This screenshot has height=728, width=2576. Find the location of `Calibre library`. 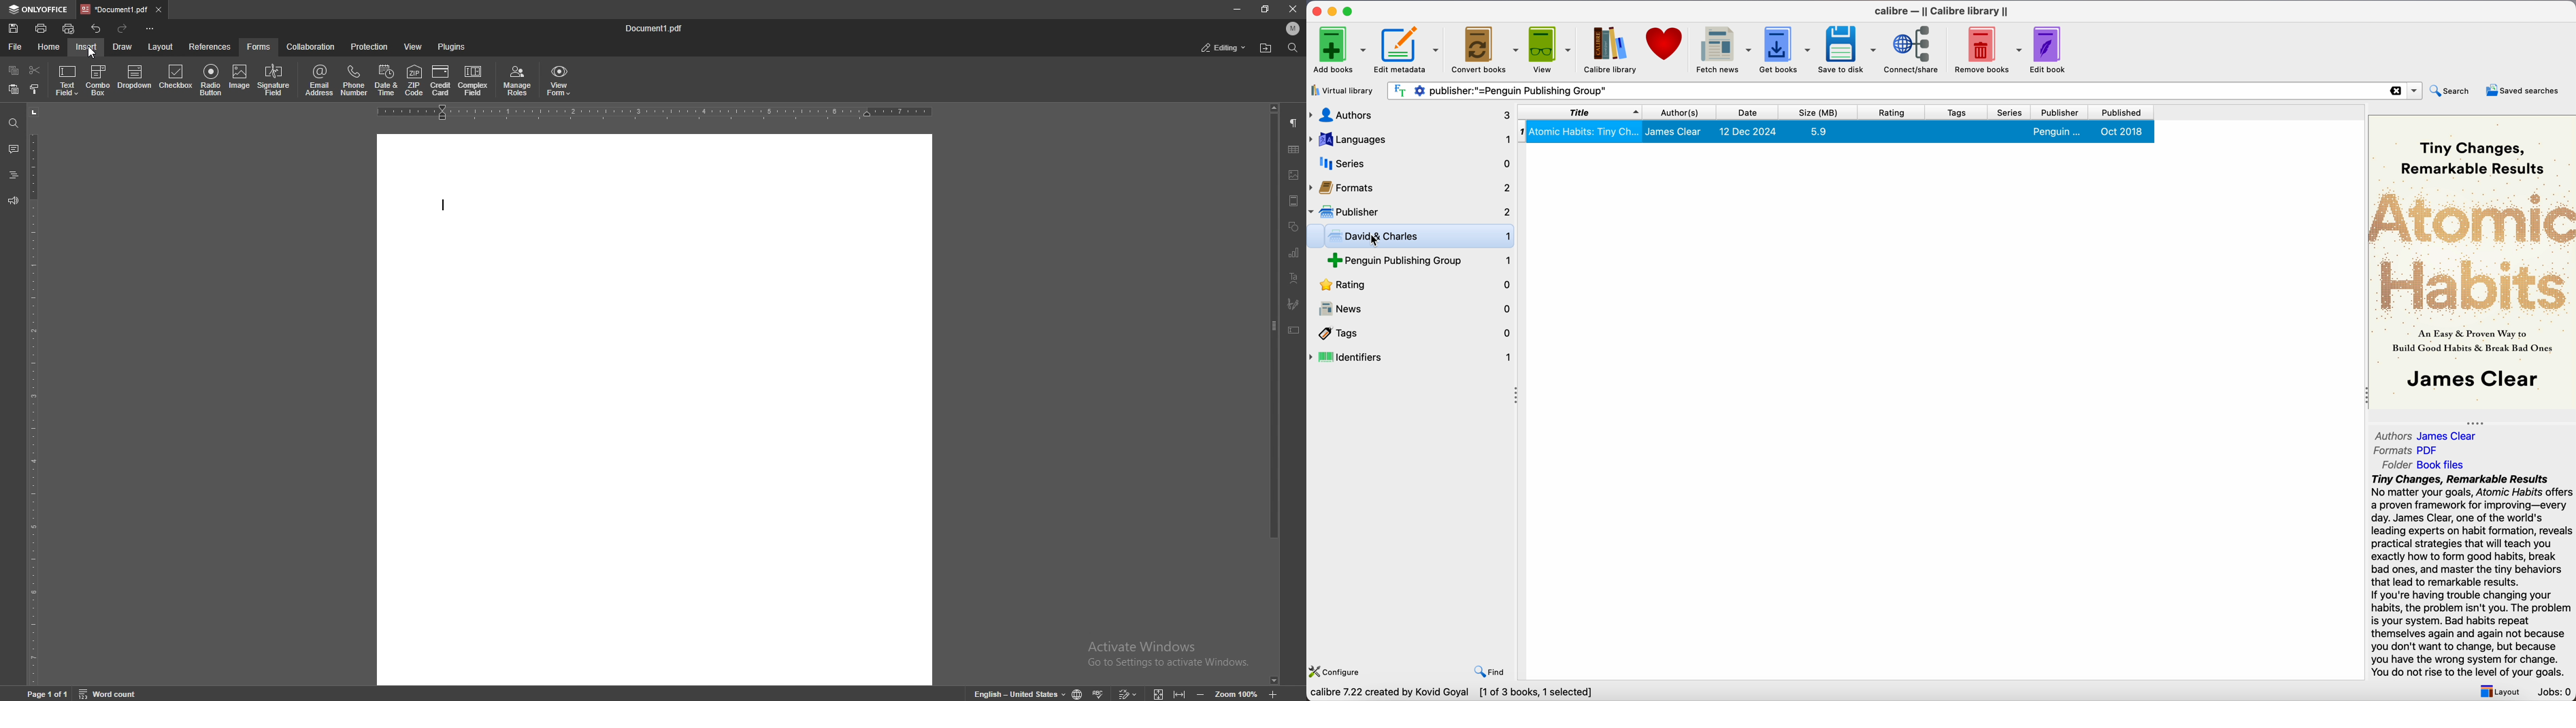

Calibre library is located at coordinates (1611, 51).